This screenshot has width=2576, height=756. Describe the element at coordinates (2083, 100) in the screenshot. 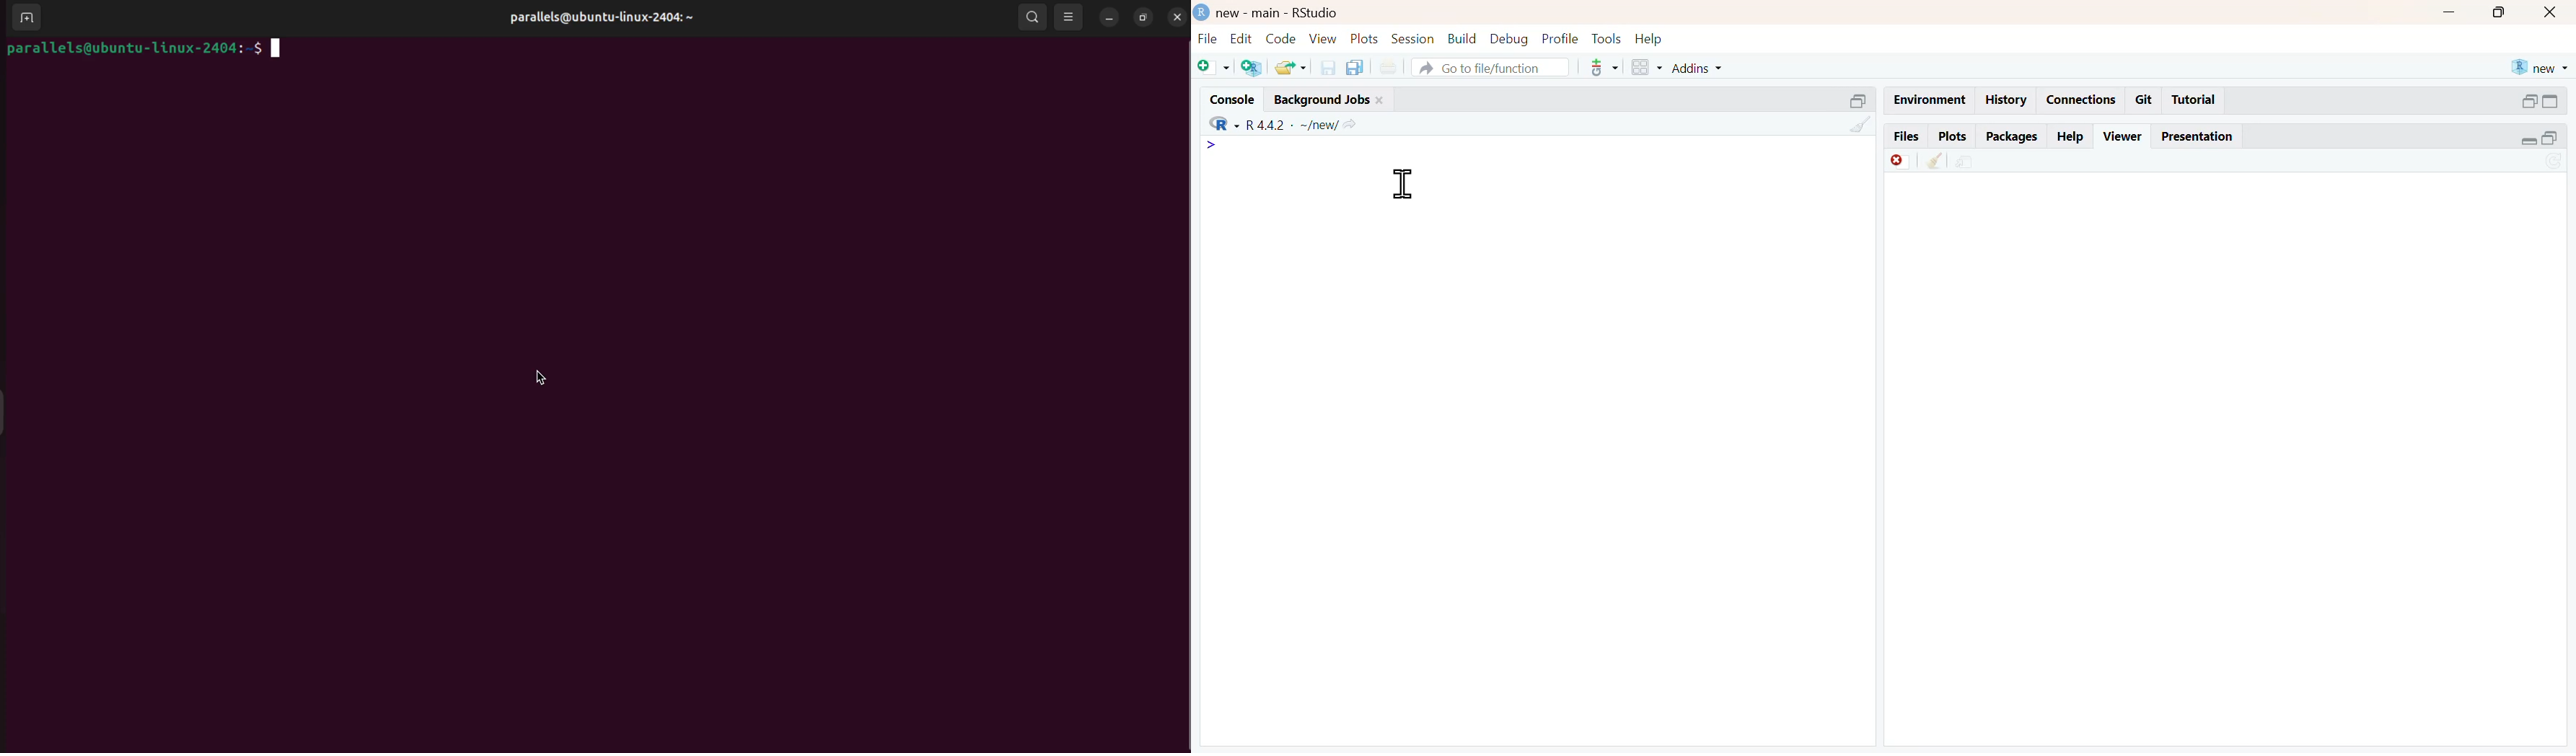

I see `connections` at that location.